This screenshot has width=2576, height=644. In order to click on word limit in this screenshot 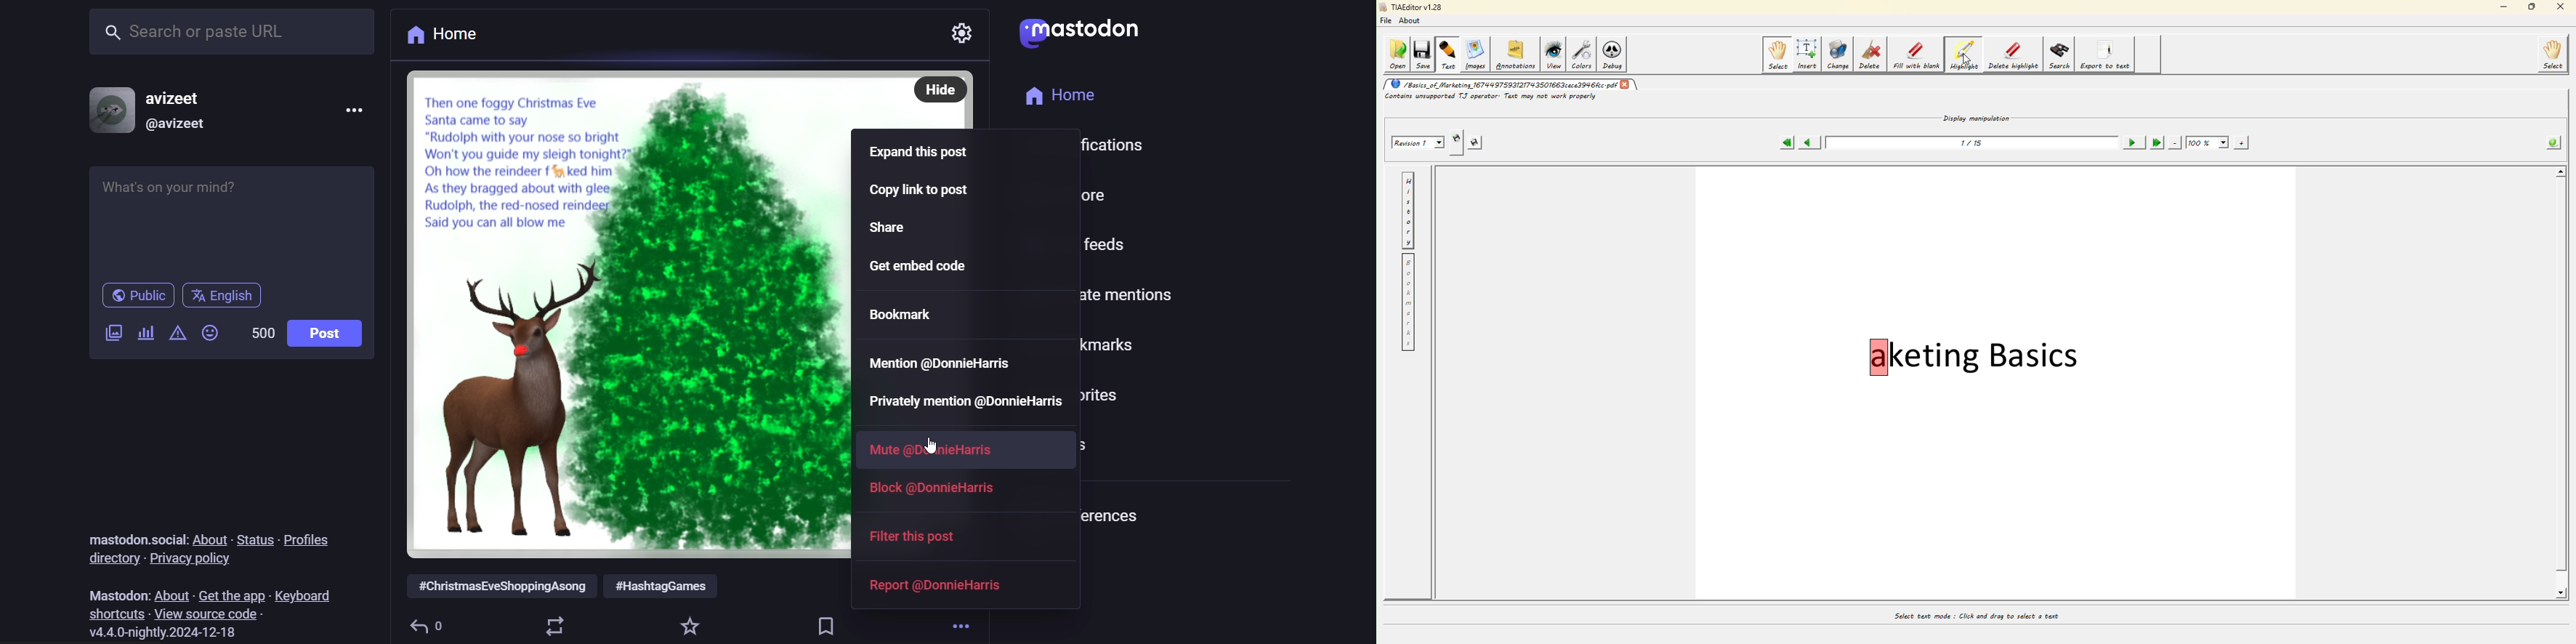, I will do `click(261, 332)`.